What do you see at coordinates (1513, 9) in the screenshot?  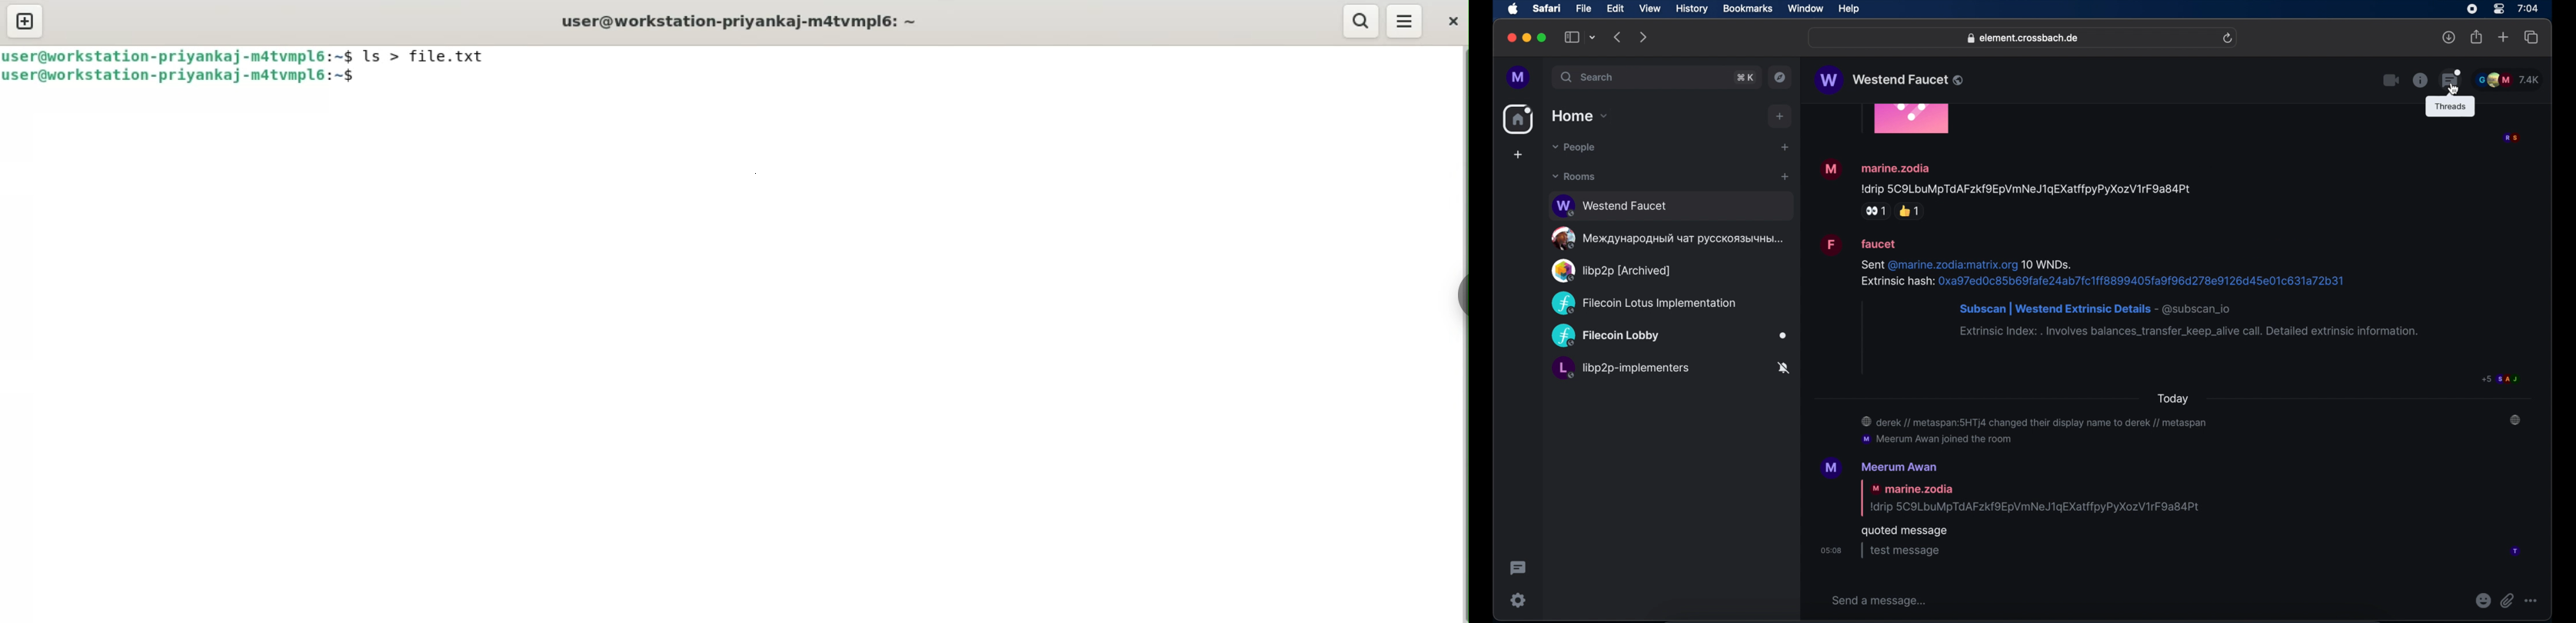 I see `apple icon` at bounding box center [1513, 9].